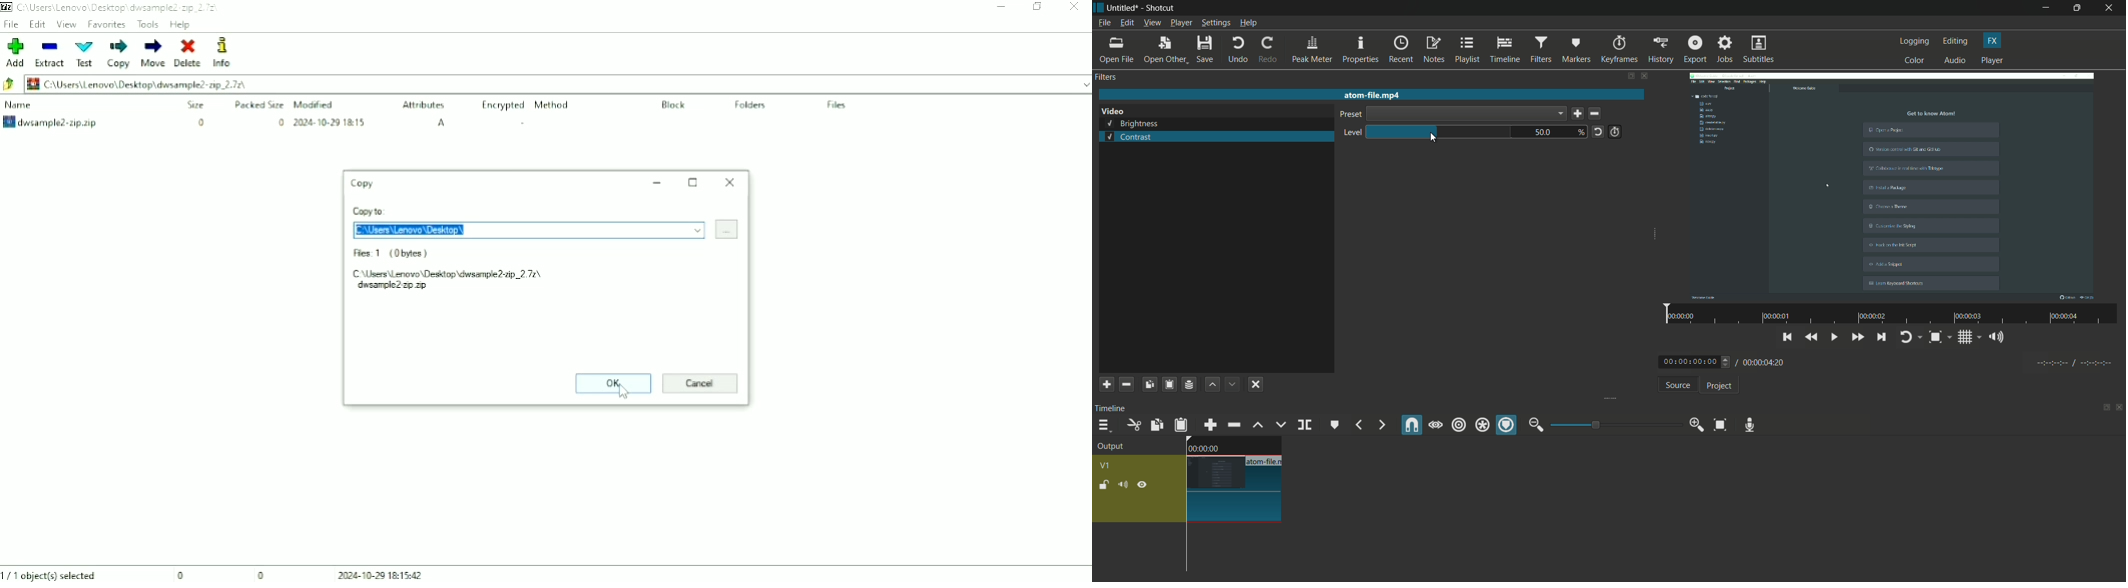 The width and height of the screenshot is (2128, 588). Describe the element at coordinates (1126, 384) in the screenshot. I see `remove selected filter` at that location.